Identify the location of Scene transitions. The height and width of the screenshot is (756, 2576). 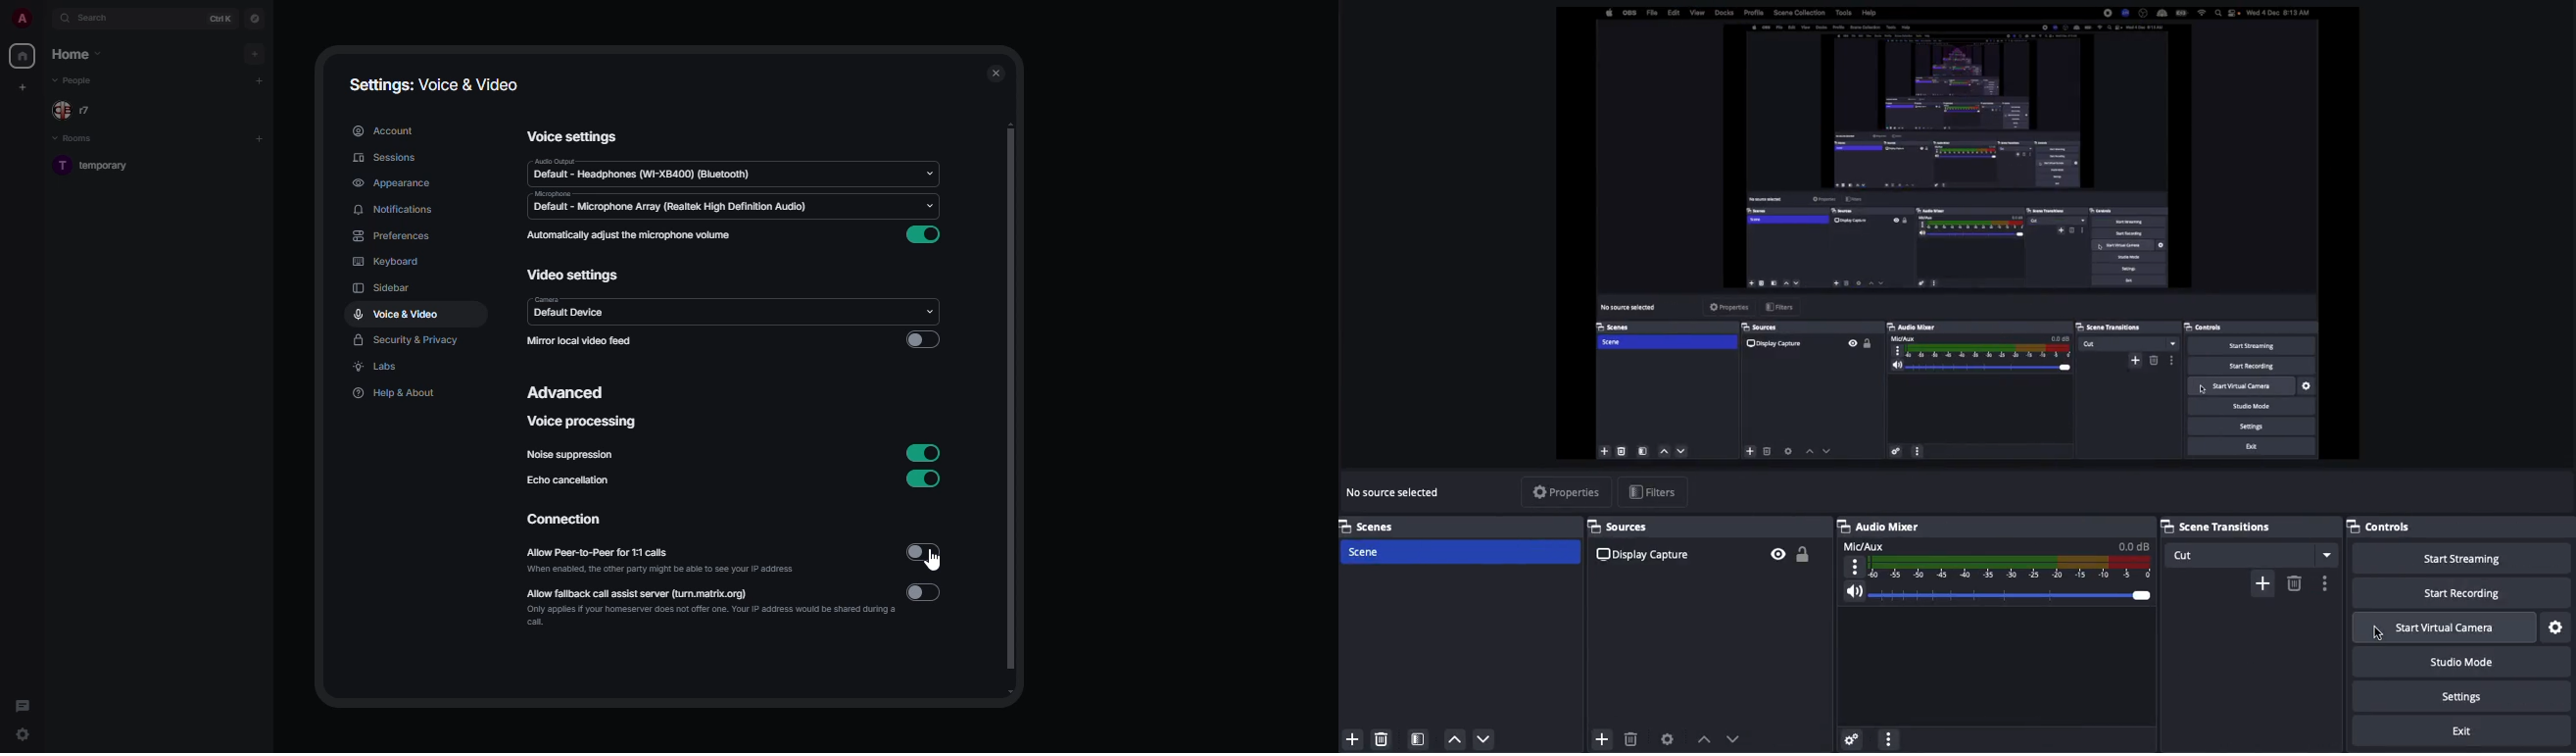
(2250, 525).